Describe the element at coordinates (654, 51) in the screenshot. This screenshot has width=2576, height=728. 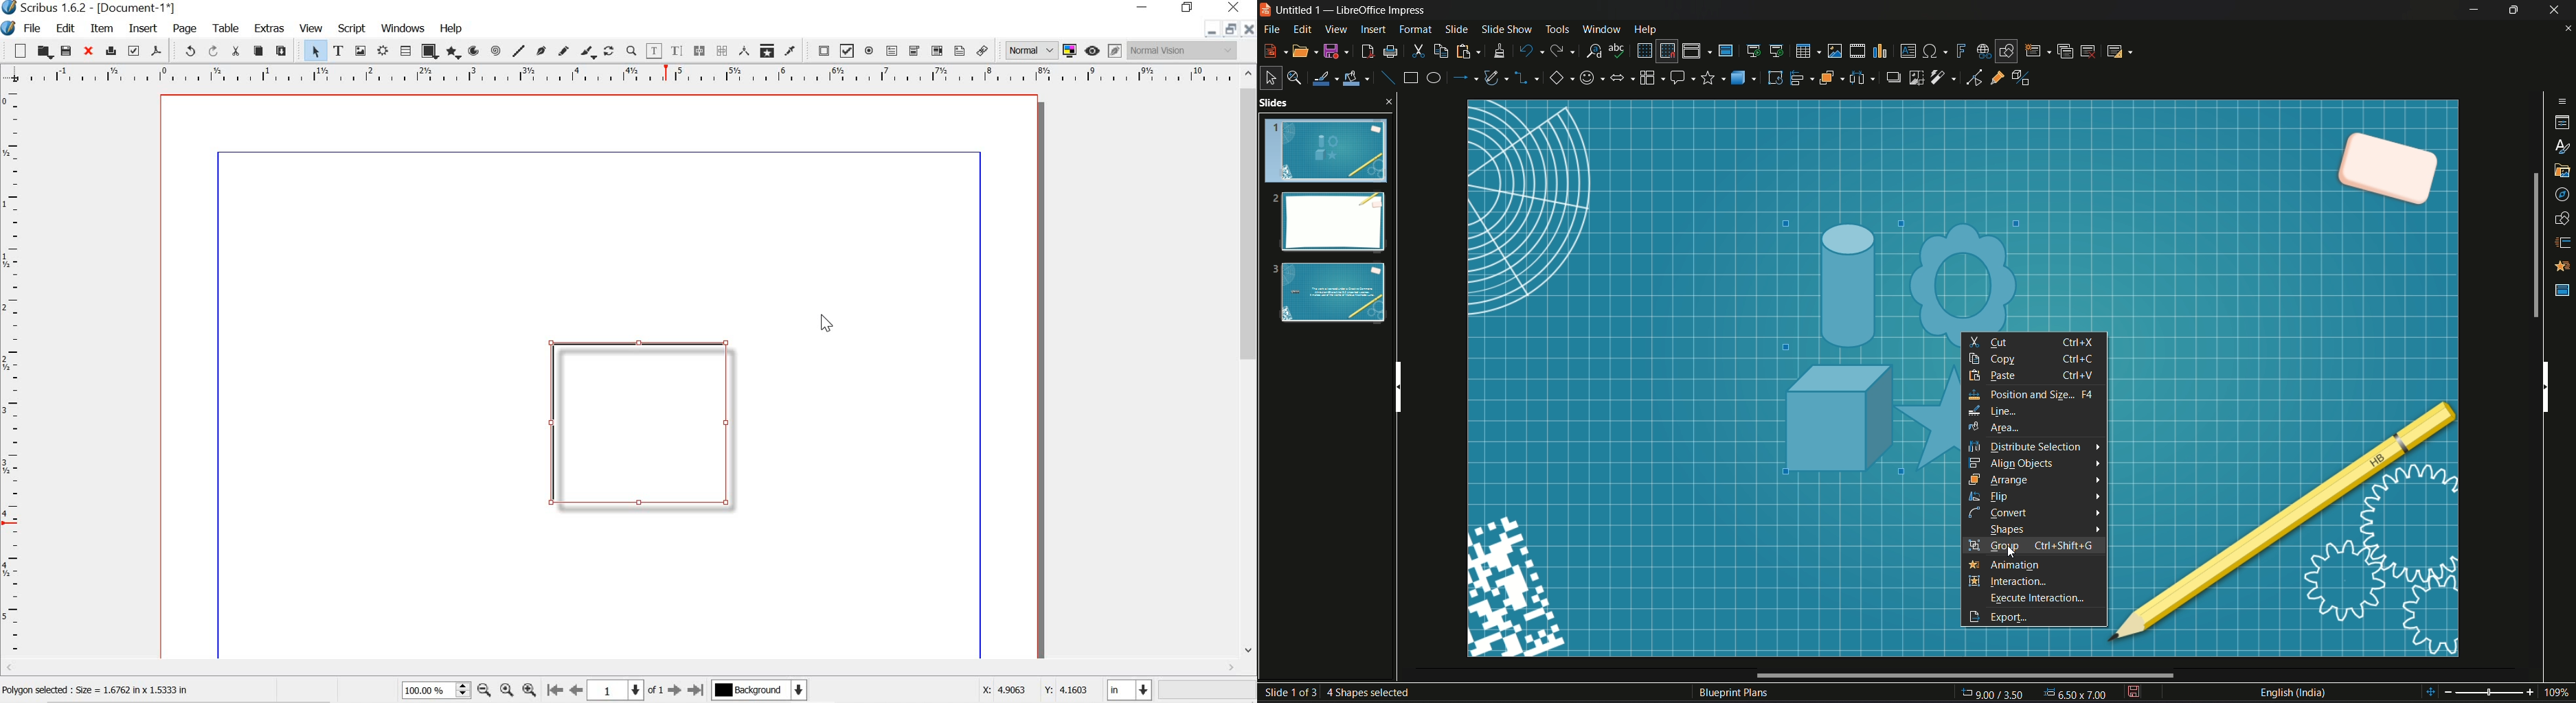
I see `edit contents of frame` at that location.